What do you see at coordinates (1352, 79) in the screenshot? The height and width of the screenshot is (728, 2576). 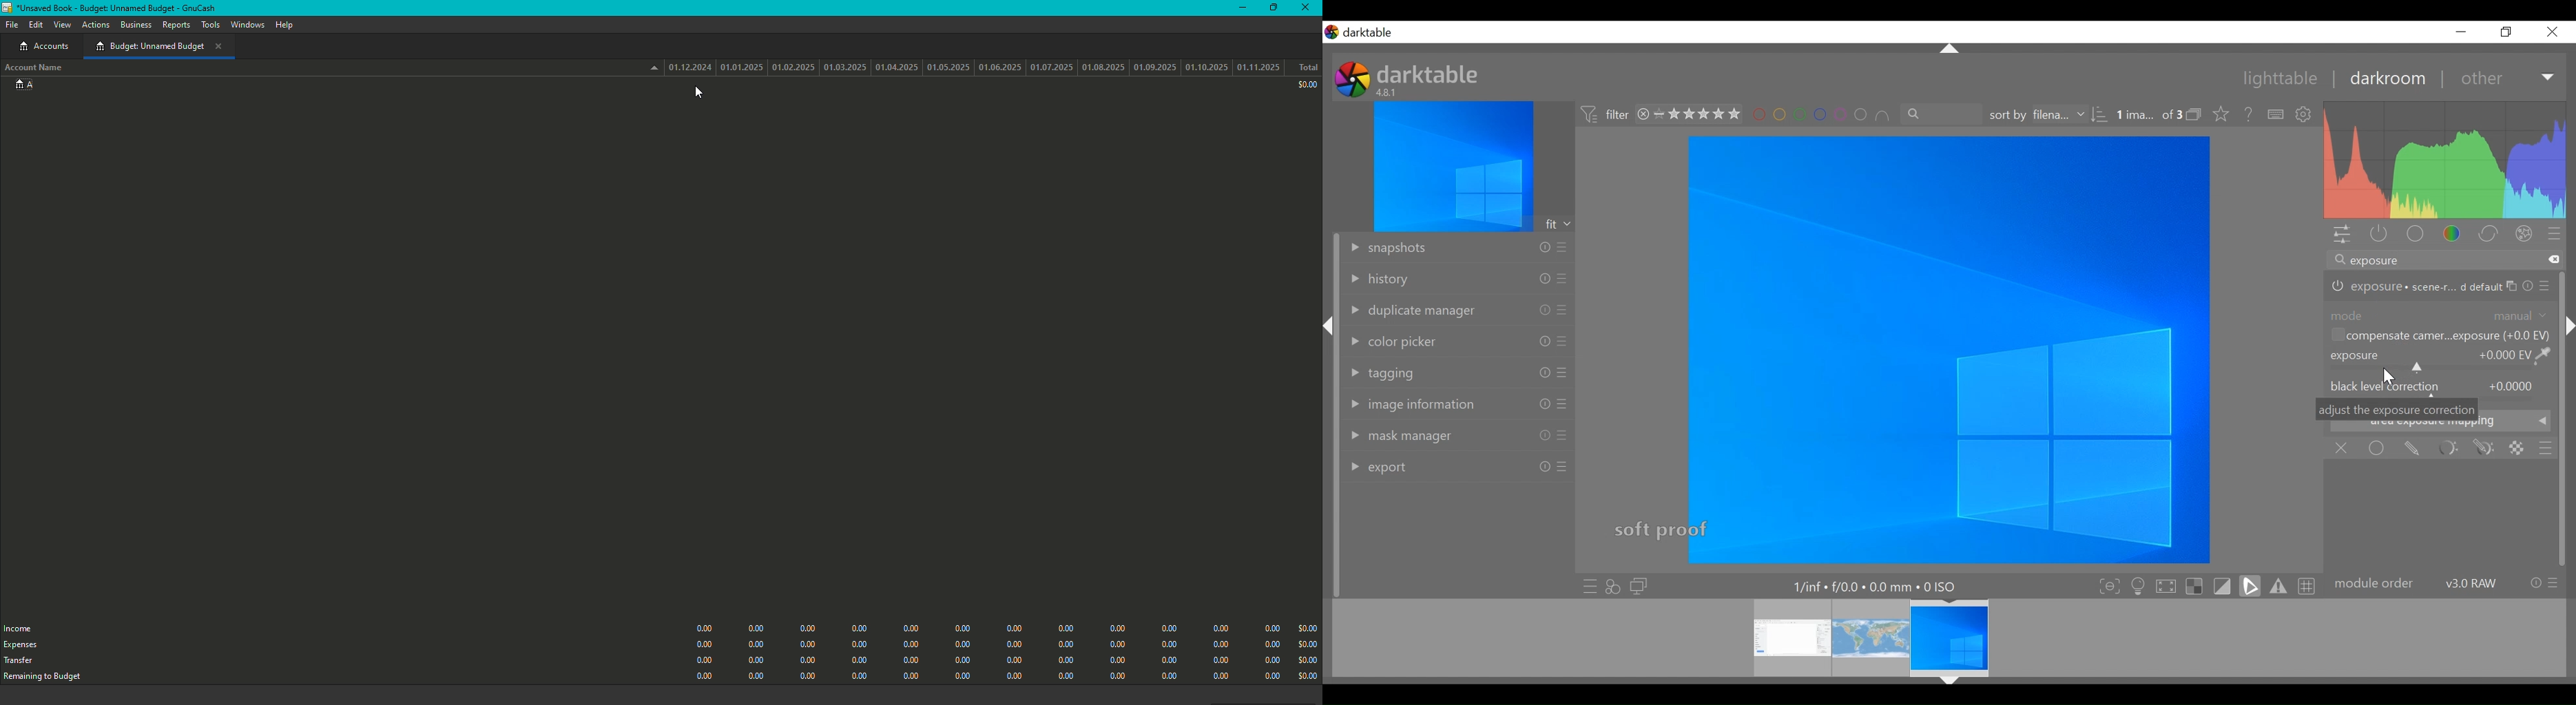 I see `logo` at bounding box center [1352, 79].